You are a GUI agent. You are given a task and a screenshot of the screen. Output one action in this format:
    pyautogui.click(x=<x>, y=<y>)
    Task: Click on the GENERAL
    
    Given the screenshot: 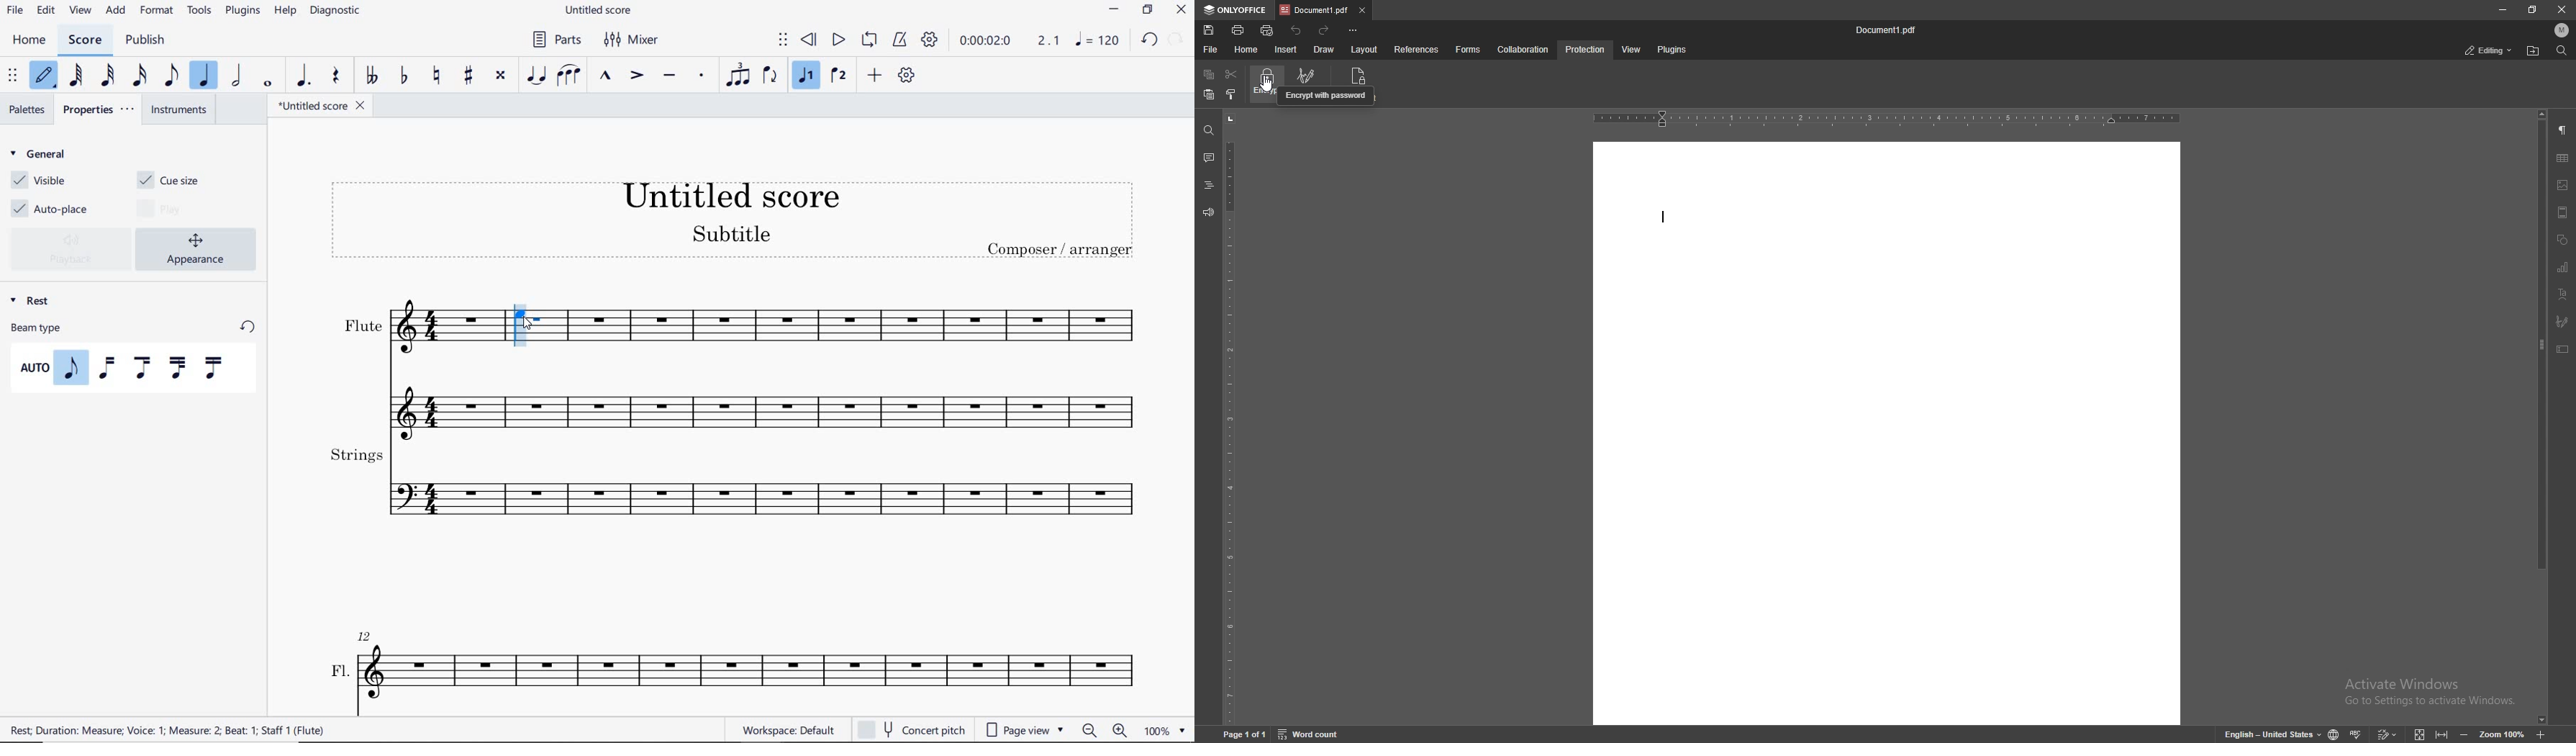 What is the action you would take?
    pyautogui.click(x=42, y=155)
    